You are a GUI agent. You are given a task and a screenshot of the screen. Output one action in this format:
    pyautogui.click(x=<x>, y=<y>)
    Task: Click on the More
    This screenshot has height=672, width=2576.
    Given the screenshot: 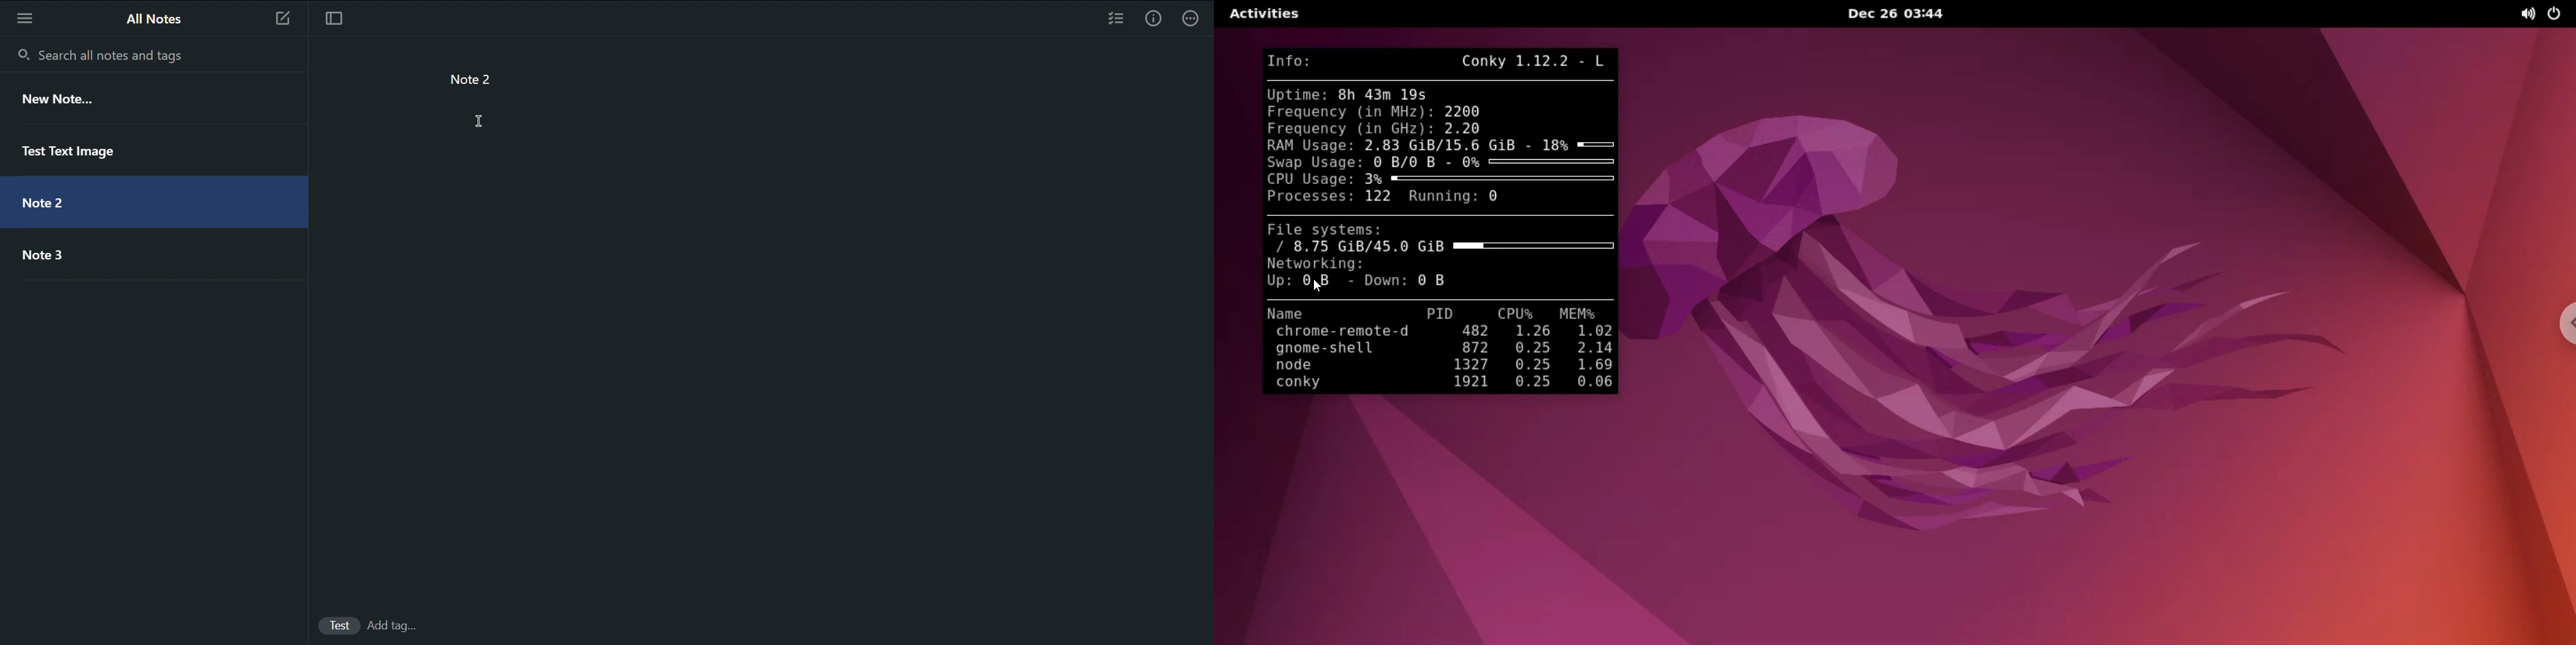 What is the action you would take?
    pyautogui.click(x=1196, y=18)
    